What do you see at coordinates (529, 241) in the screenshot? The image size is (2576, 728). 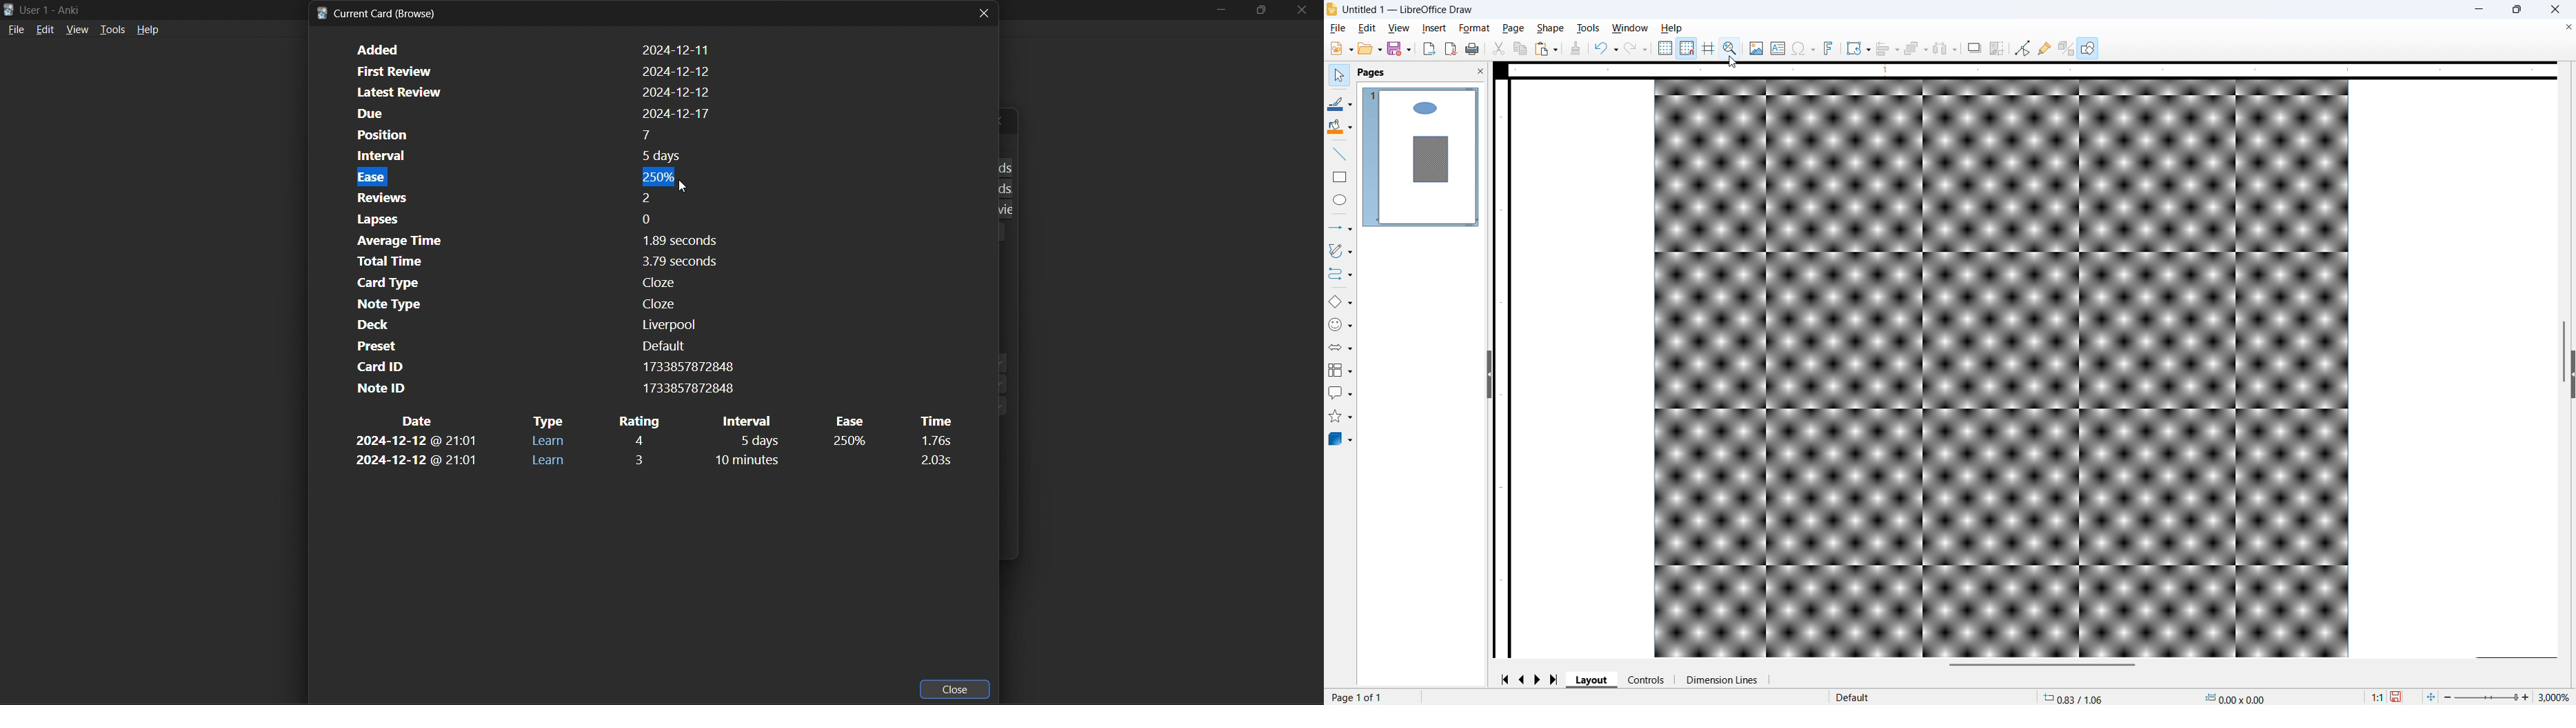 I see `card average time` at bounding box center [529, 241].